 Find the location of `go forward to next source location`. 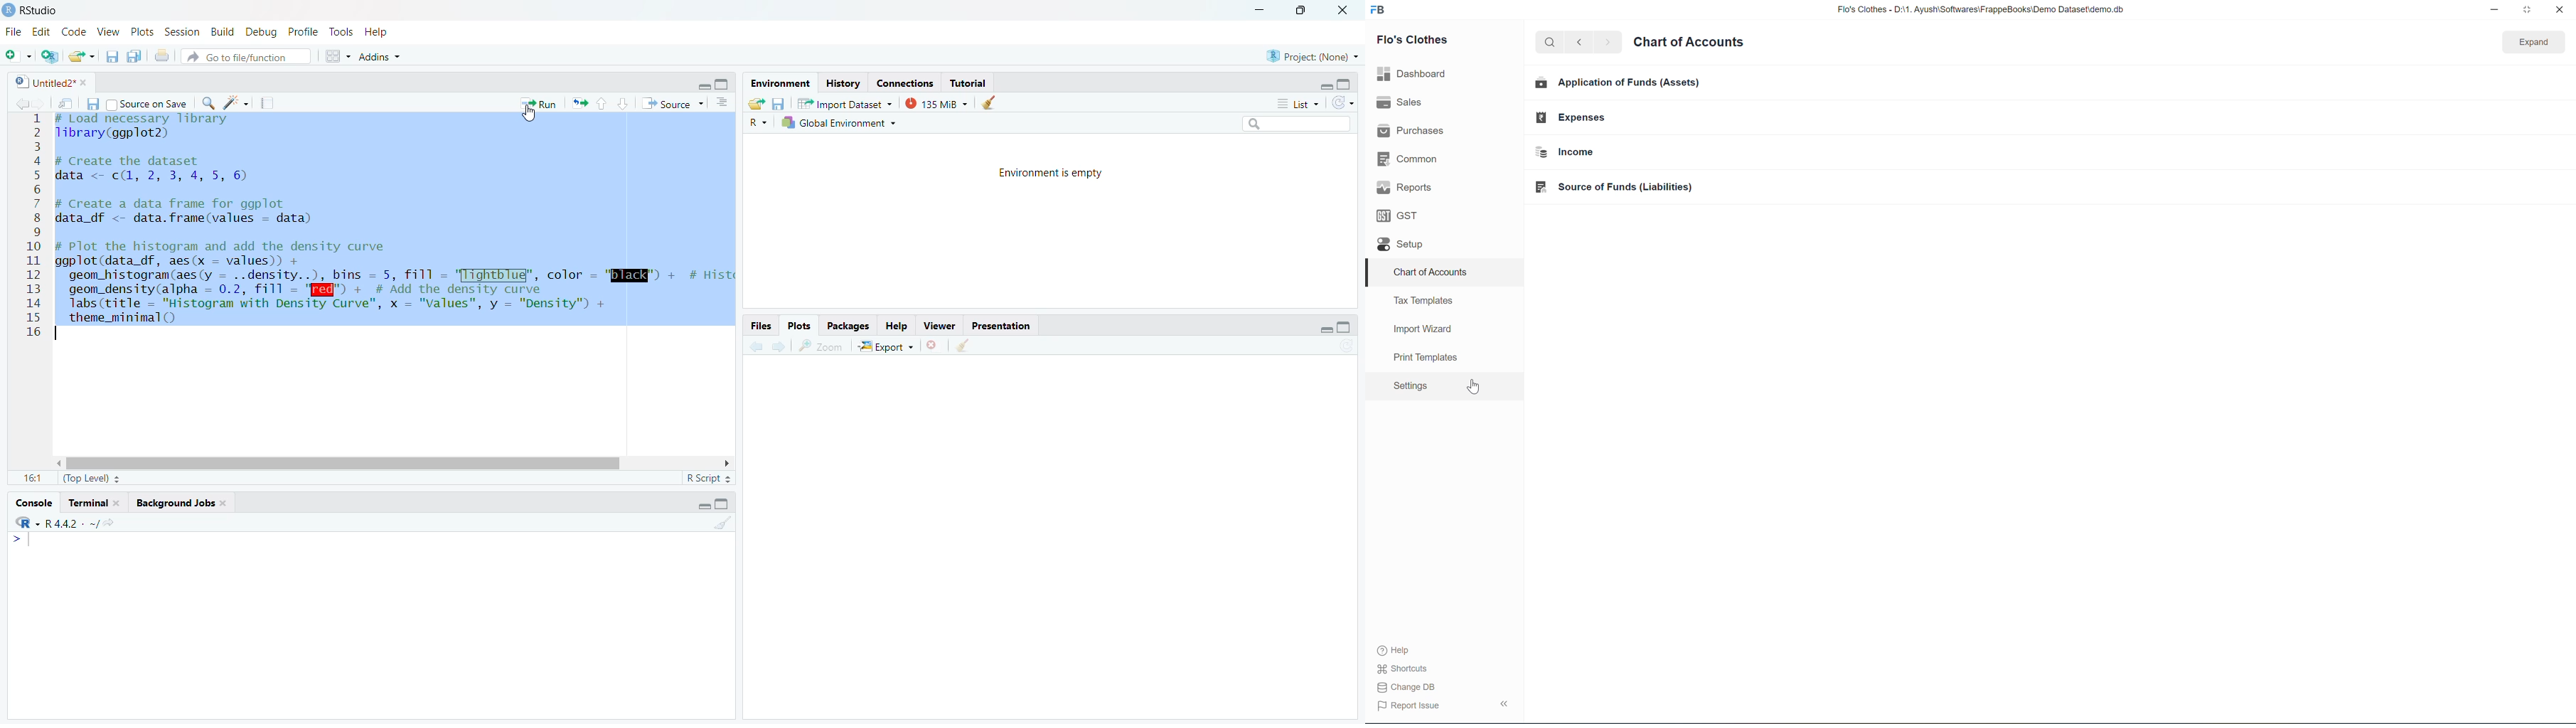

go forward to next source location is located at coordinates (41, 103).